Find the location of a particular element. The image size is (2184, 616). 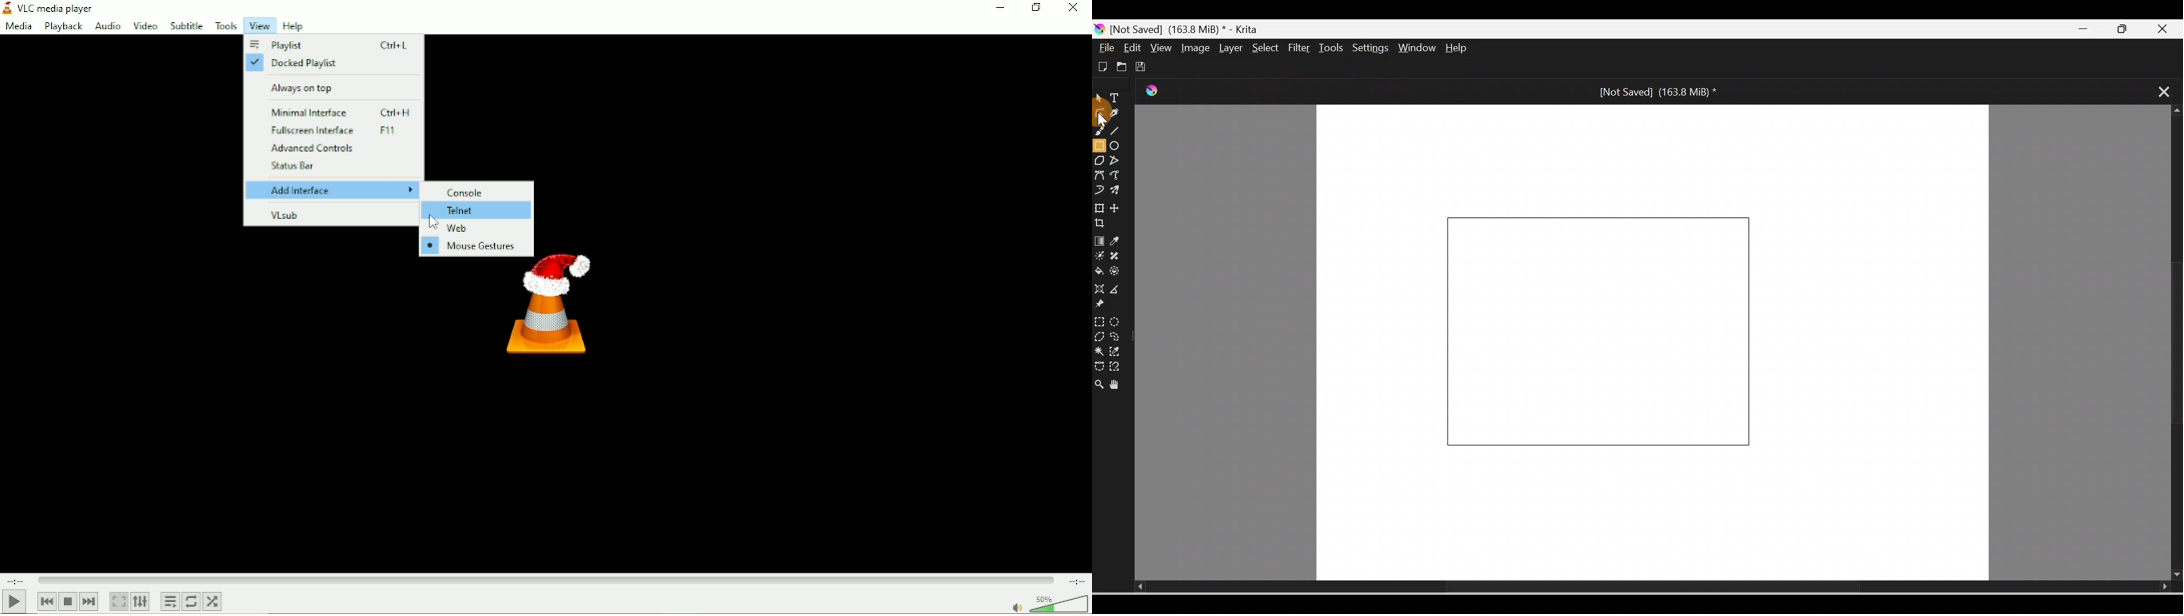

Pan tool is located at coordinates (1117, 383).